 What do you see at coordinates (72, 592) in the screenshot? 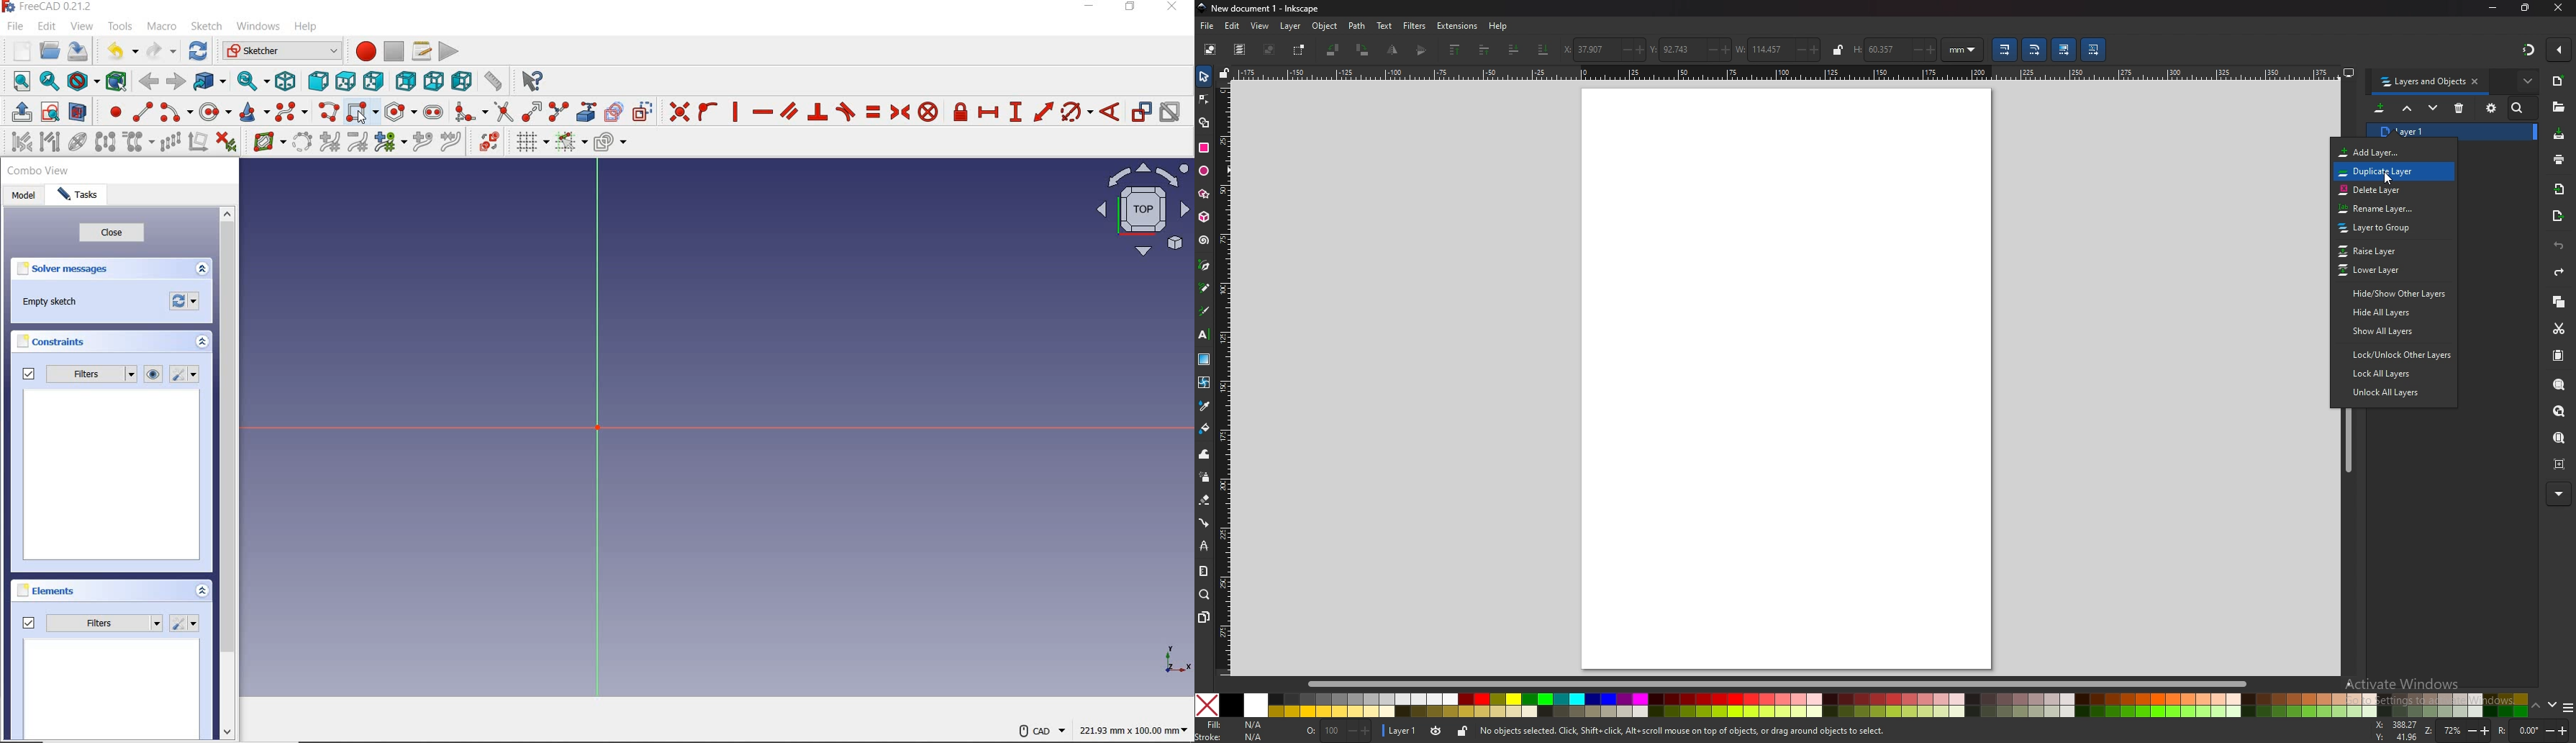
I see `elements` at bounding box center [72, 592].